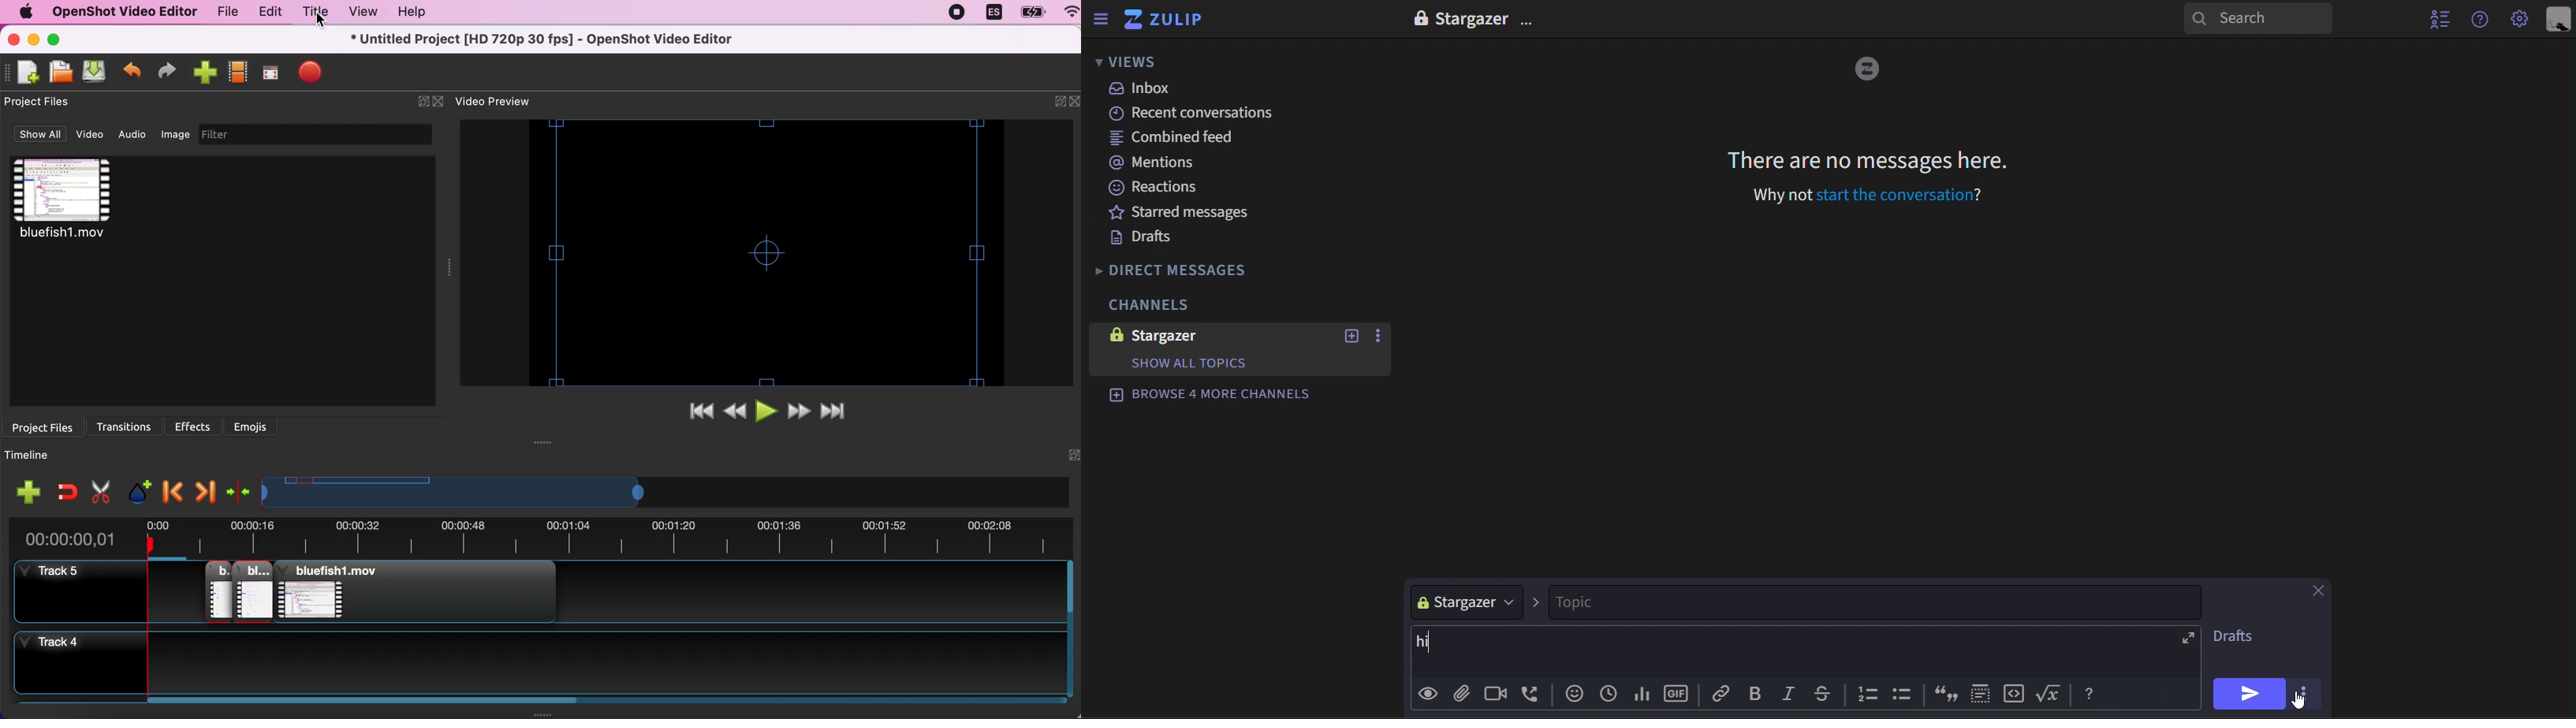  I want to click on hide user list, so click(2436, 19).